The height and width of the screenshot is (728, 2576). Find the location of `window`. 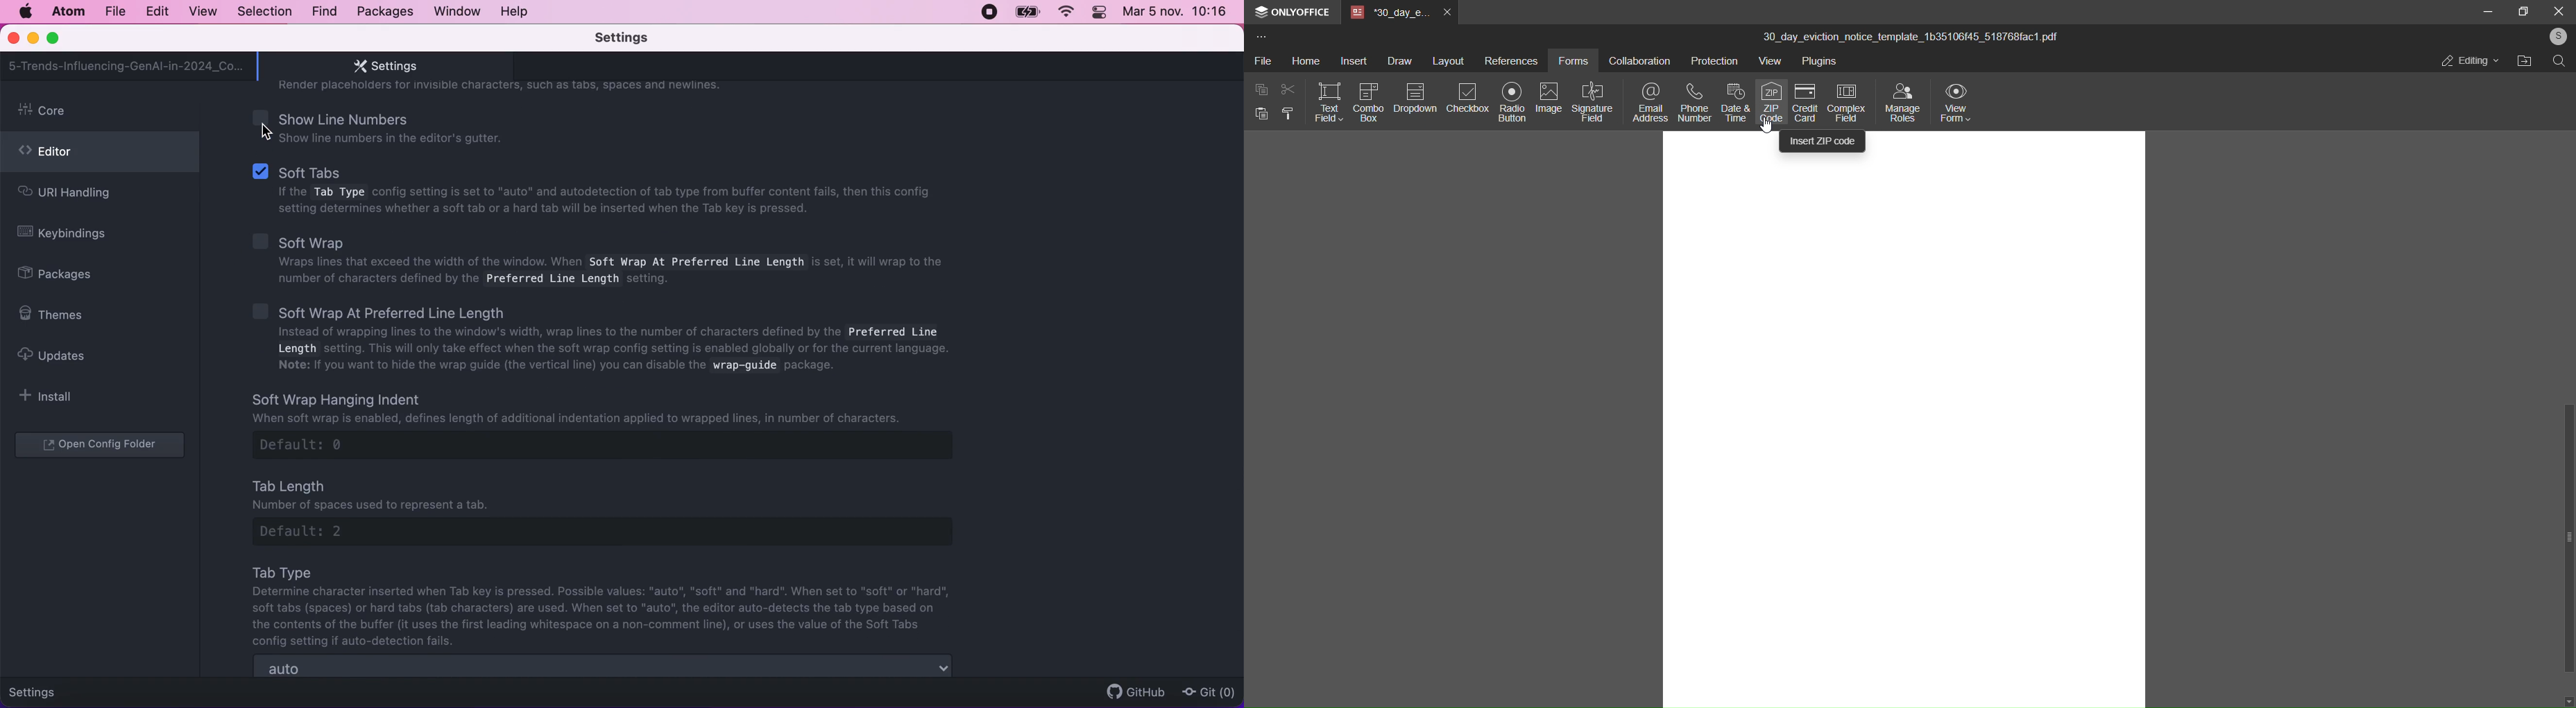

window is located at coordinates (458, 11).